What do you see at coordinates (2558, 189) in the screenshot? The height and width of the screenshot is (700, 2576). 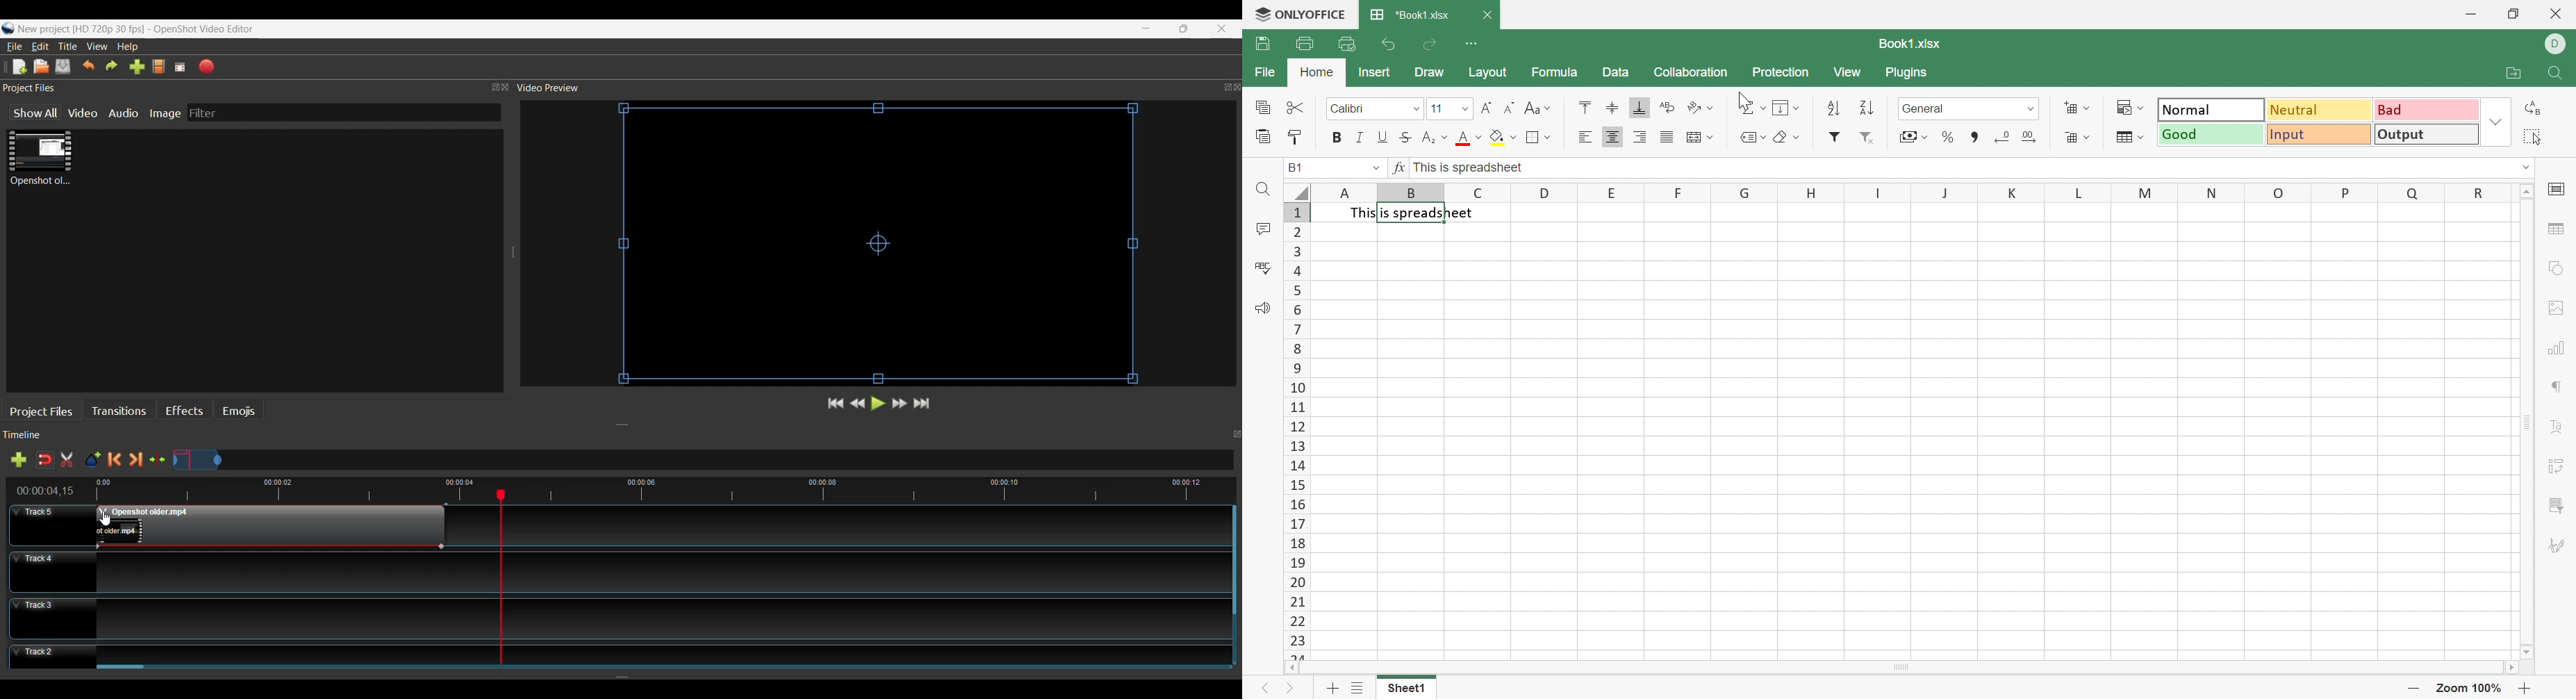 I see `cell settings` at bounding box center [2558, 189].